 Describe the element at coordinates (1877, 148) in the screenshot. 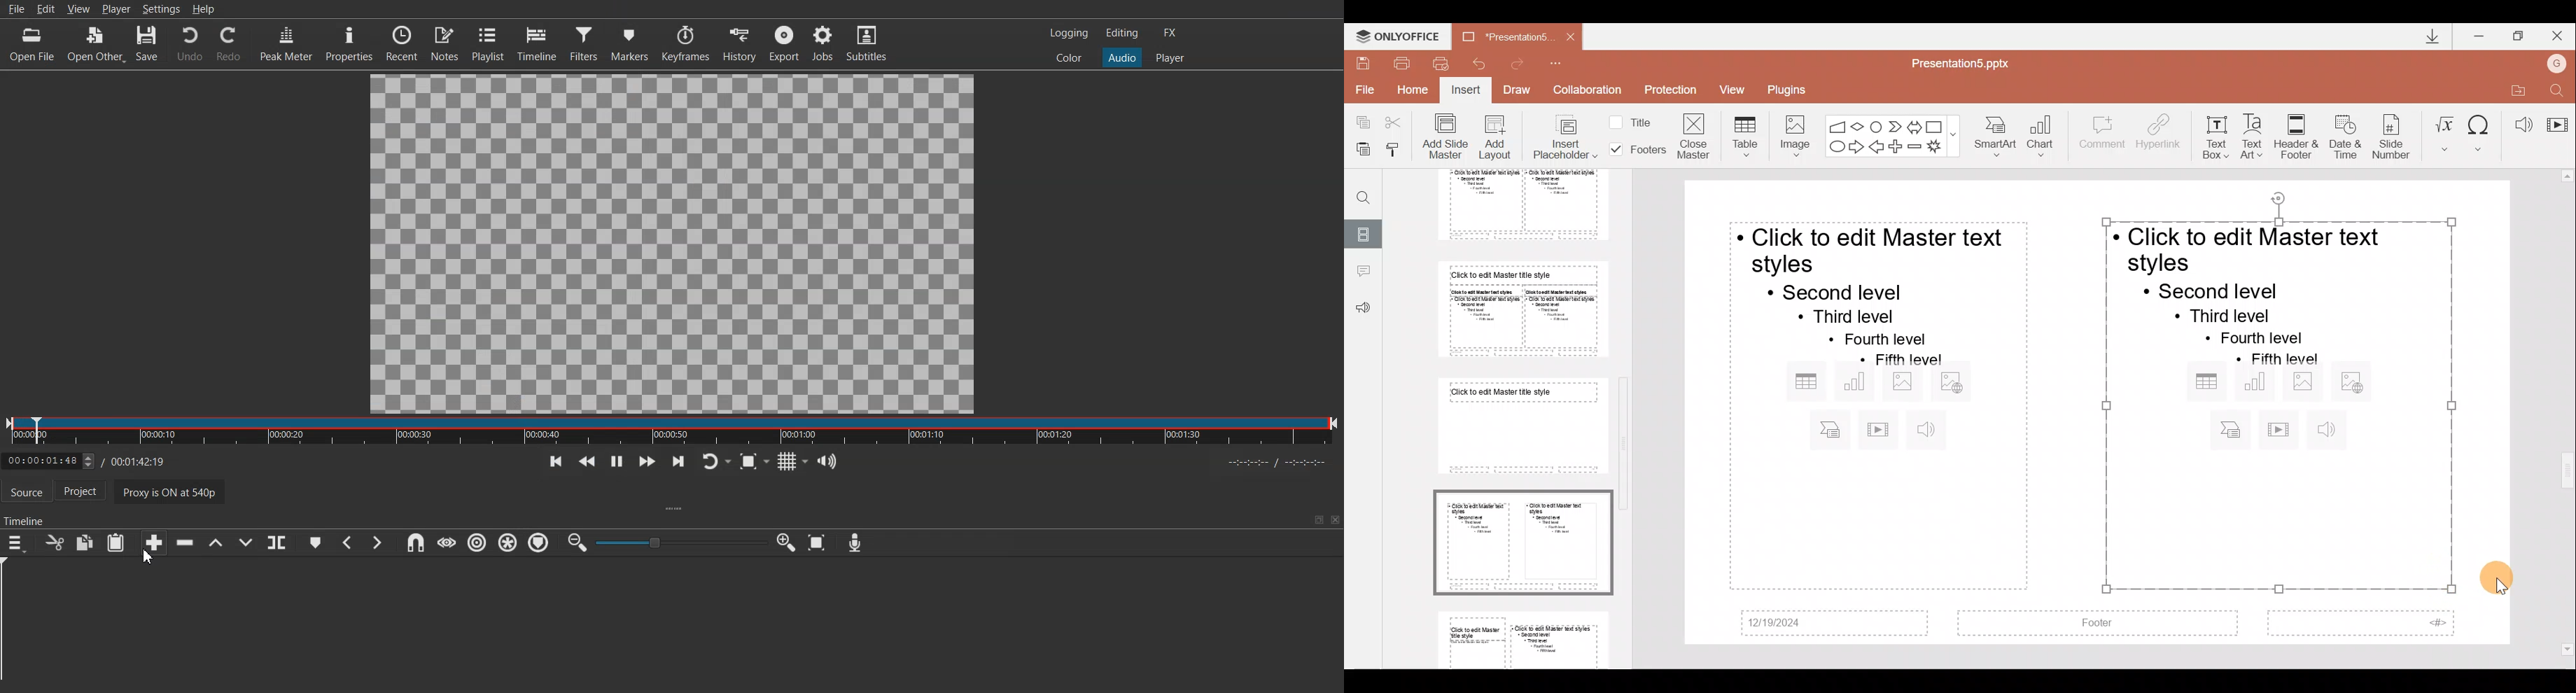

I see `Left arrow` at that location.